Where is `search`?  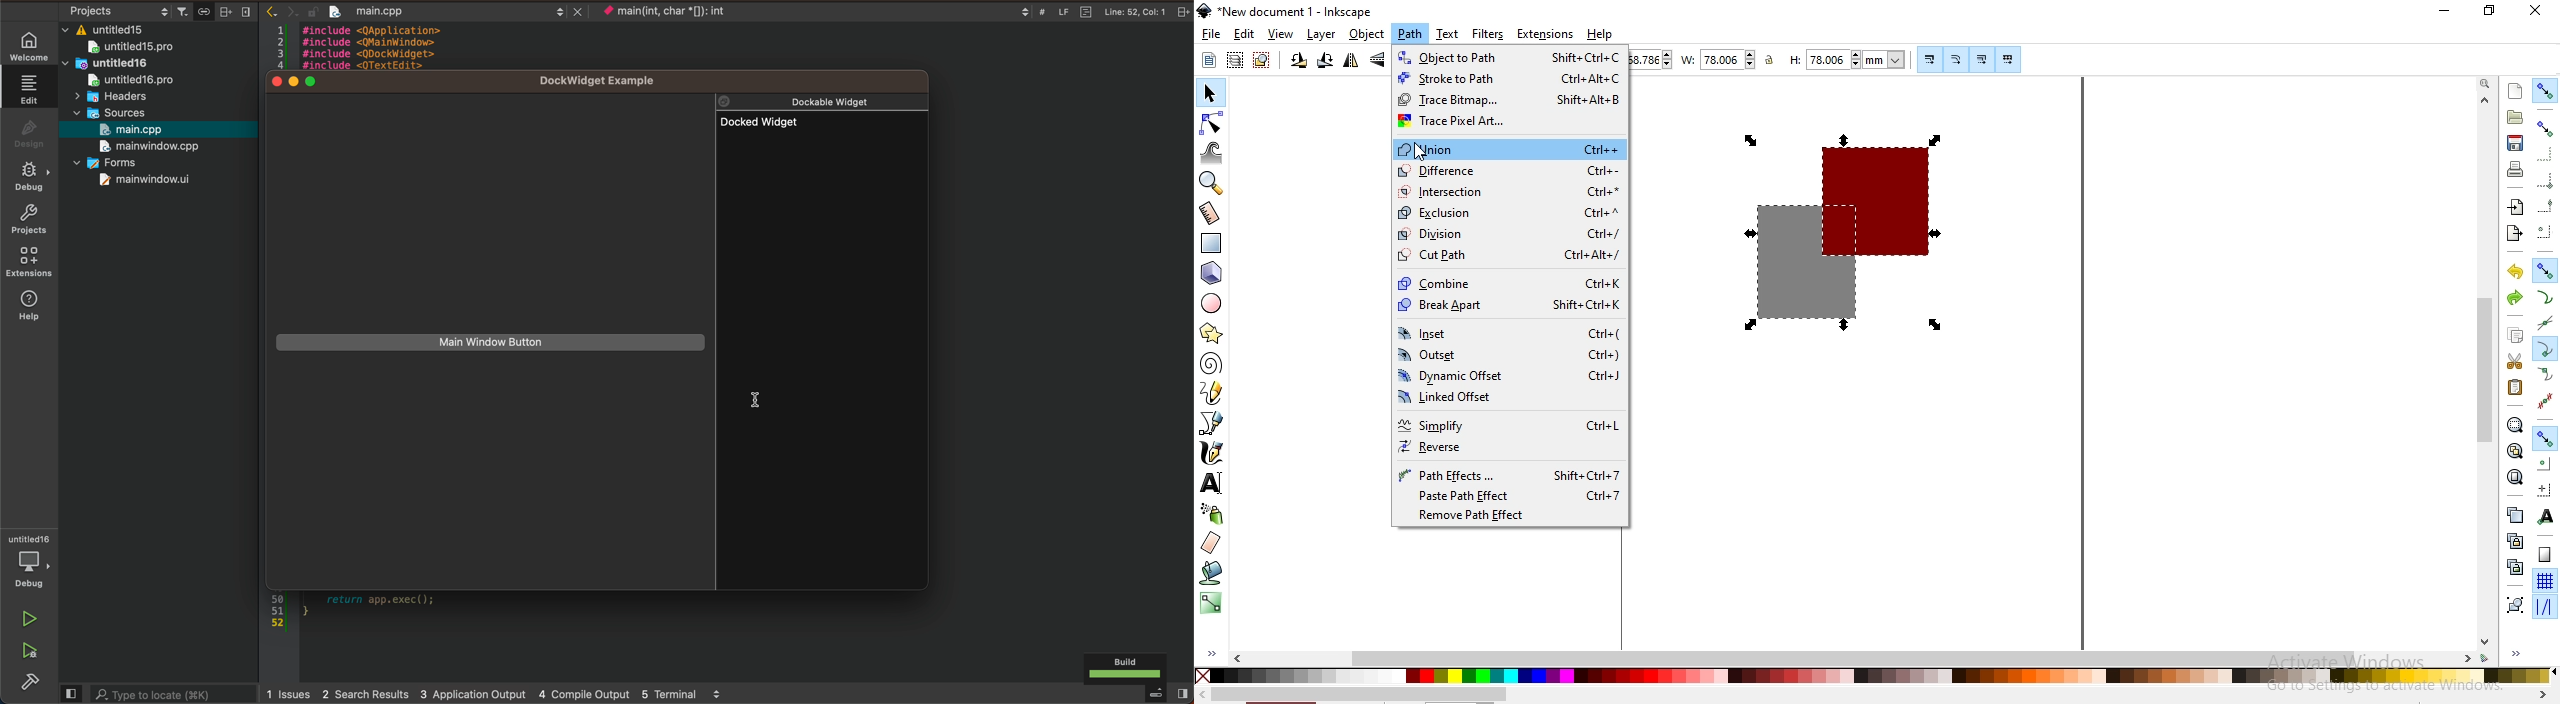
search is located at coordinates (174, 694).